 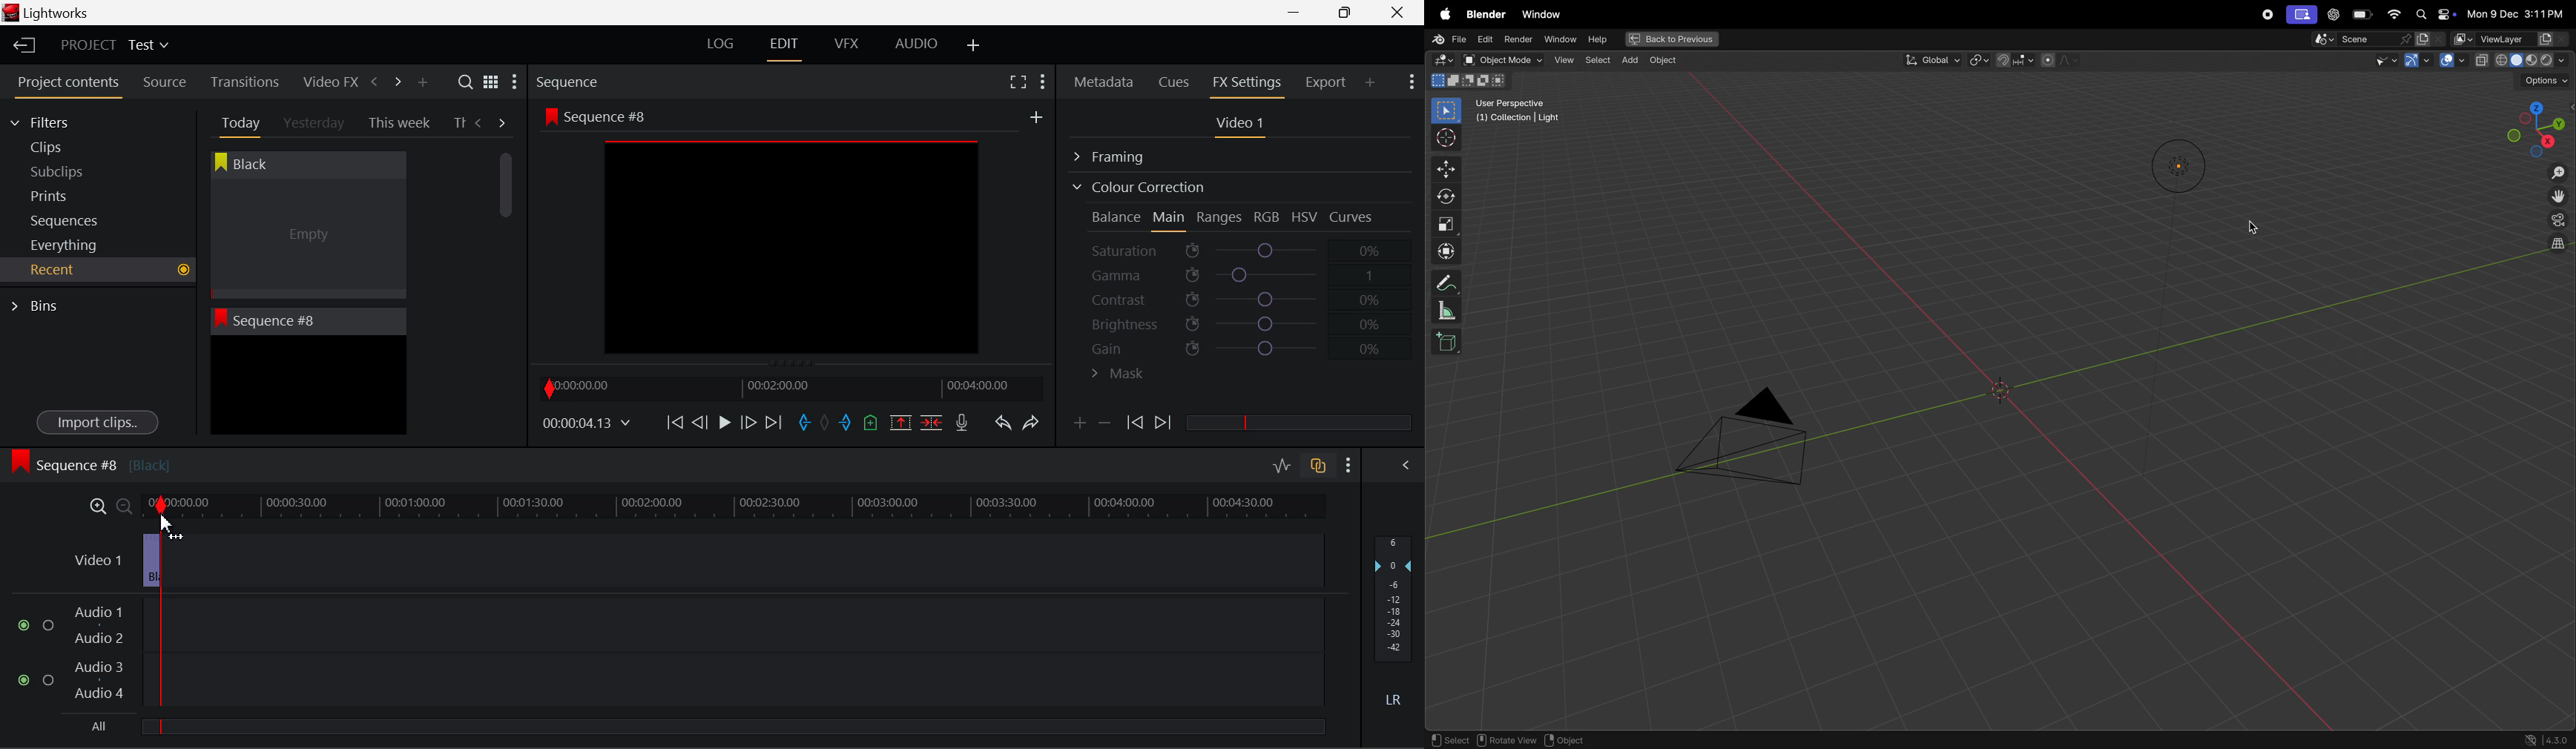 I want to click on Remove marked section, so click(x=900, y=421).